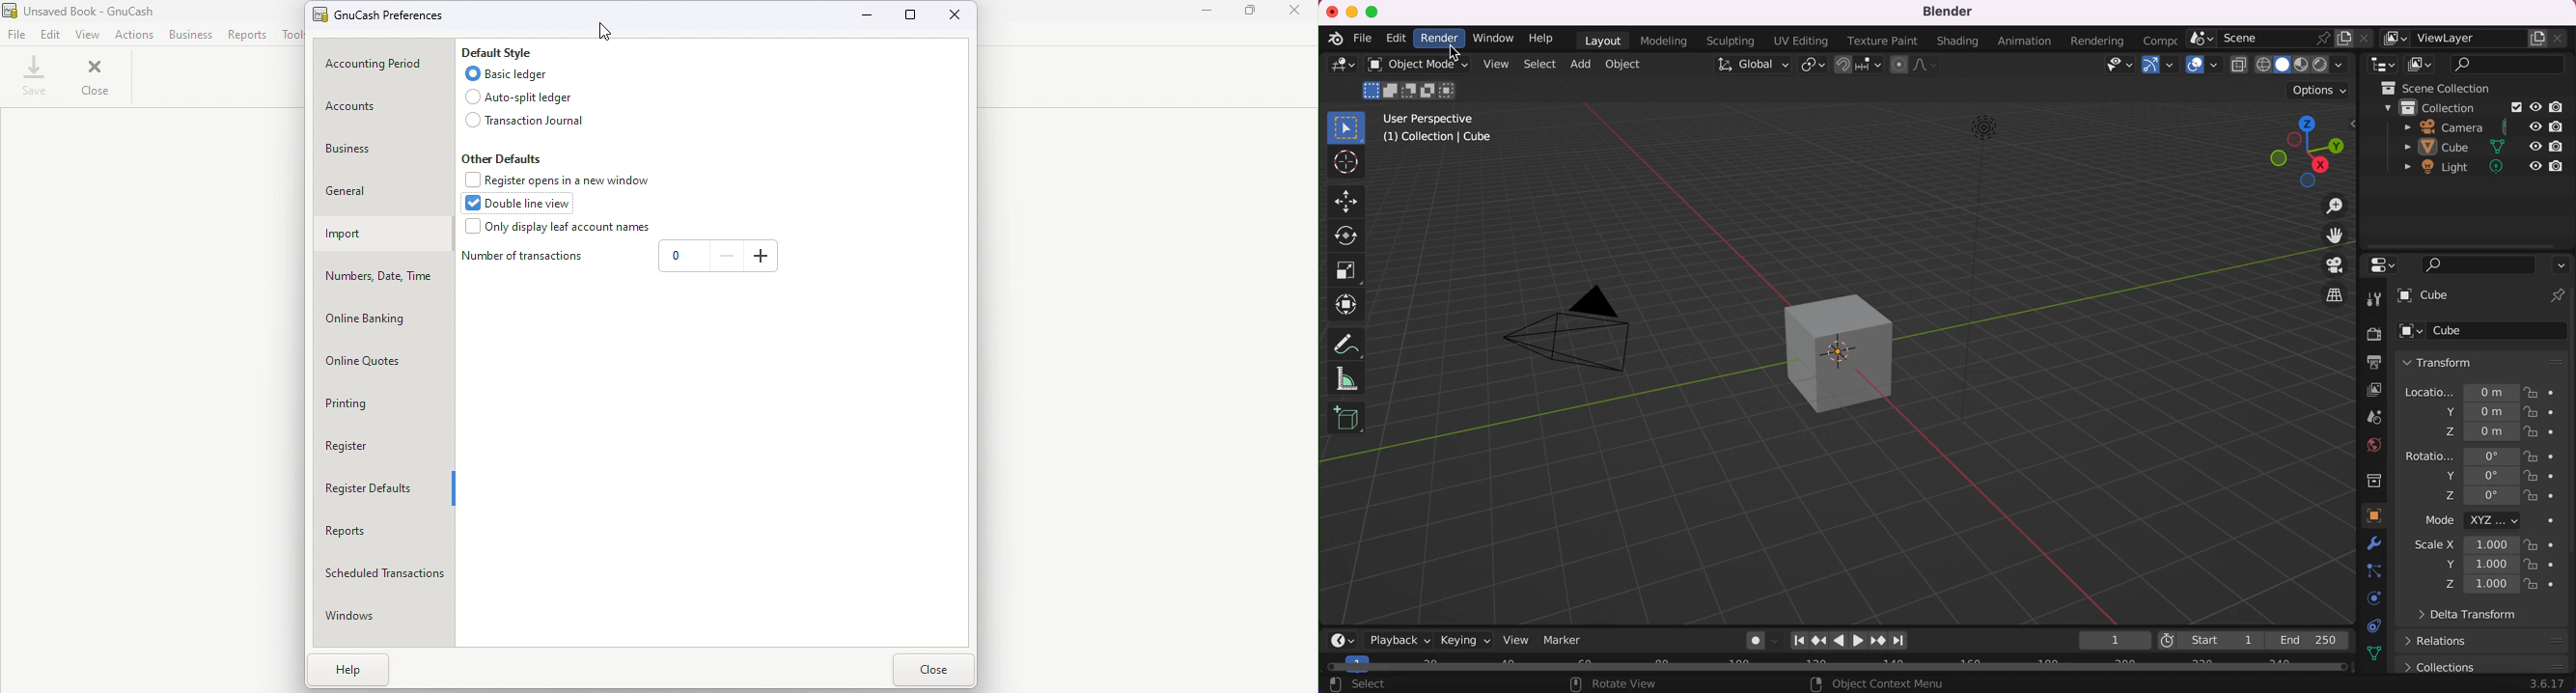 The image size is (2576, 700). I want to click on object, so click(1623, 64).